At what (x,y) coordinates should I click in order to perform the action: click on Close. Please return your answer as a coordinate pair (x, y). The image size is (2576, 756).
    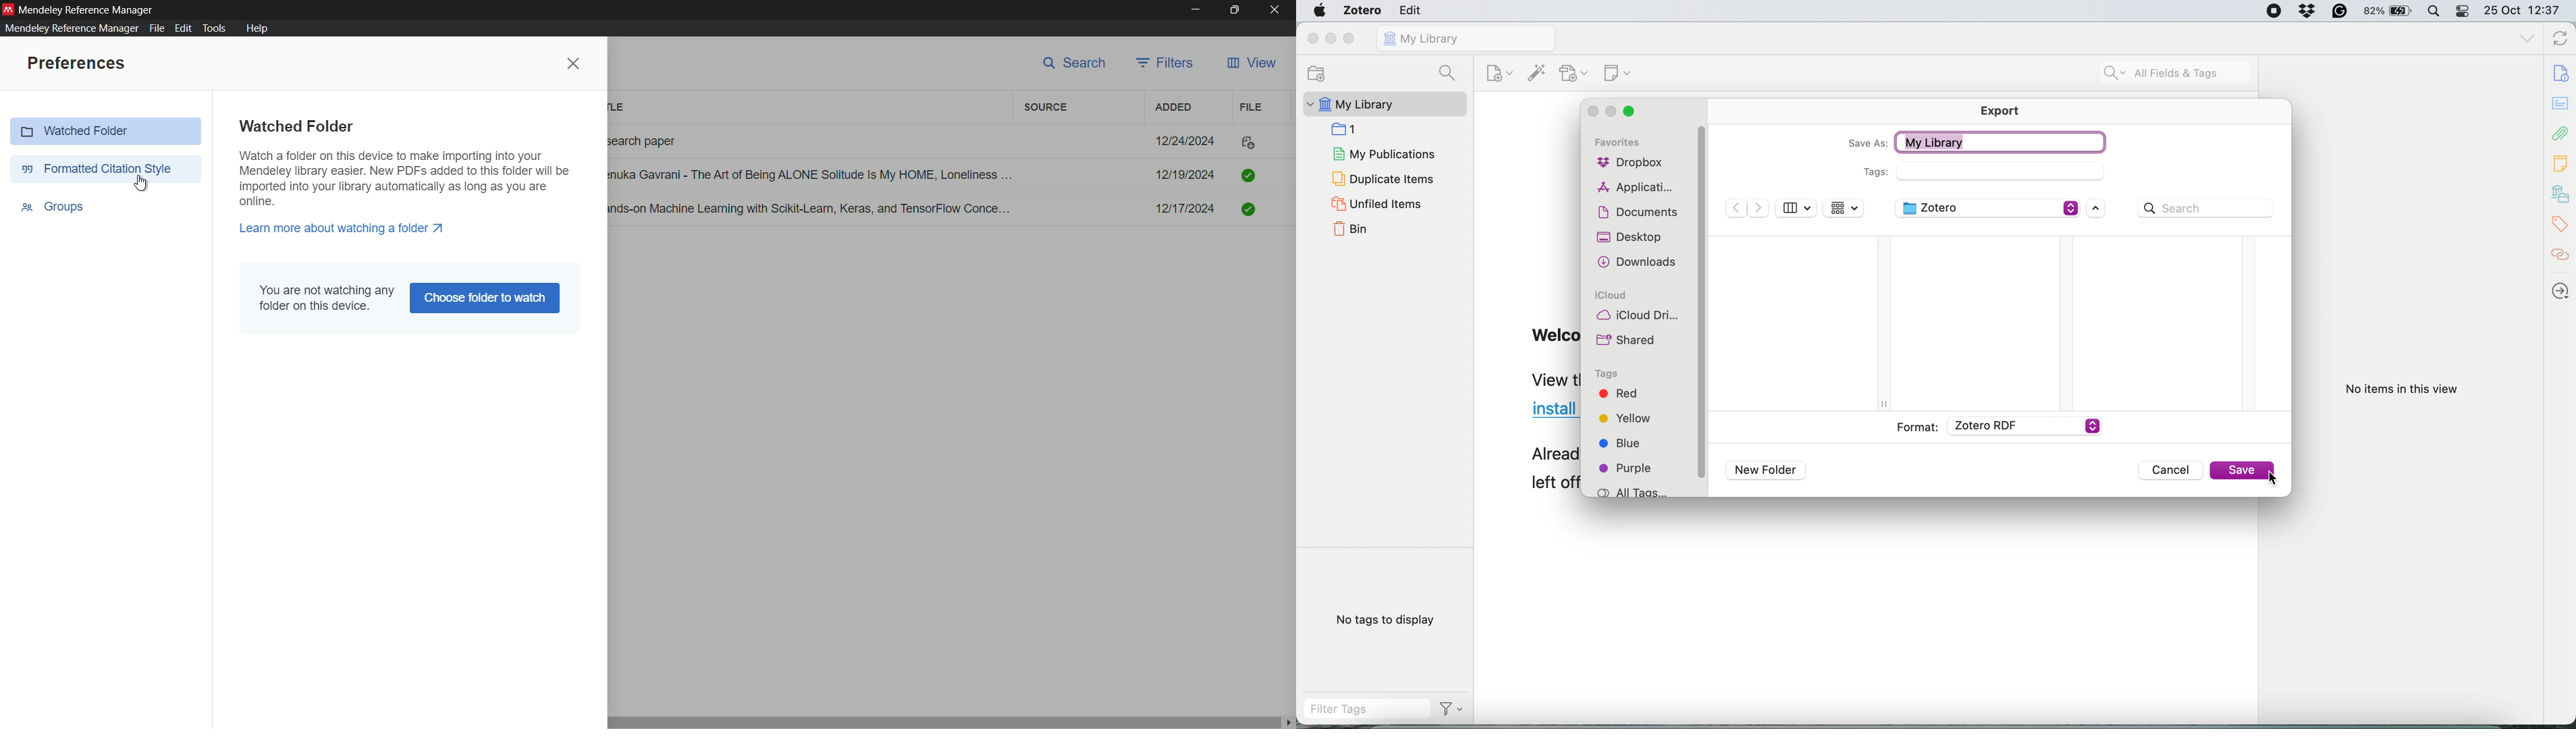
    Looking at the image, I should click on (1629, 111).